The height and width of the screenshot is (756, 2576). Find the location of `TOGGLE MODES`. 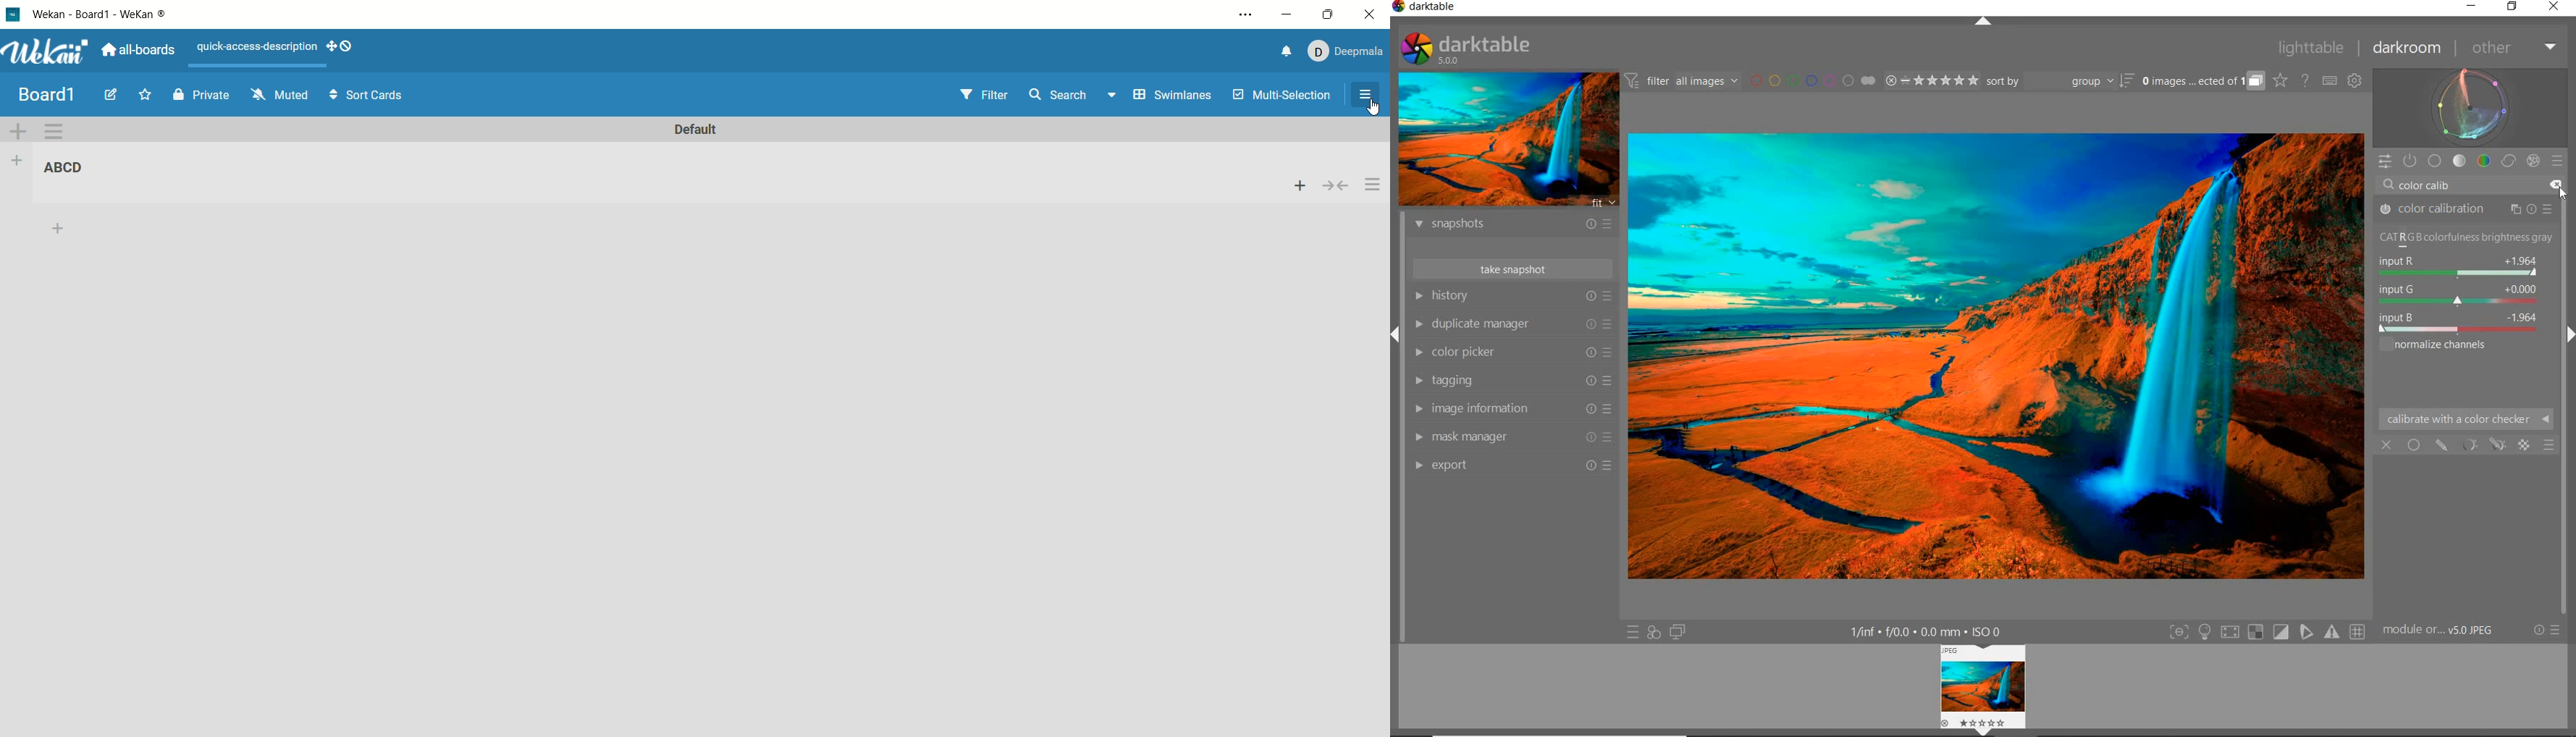

TOGGLE MODES is located at coordinates (2266, 633).